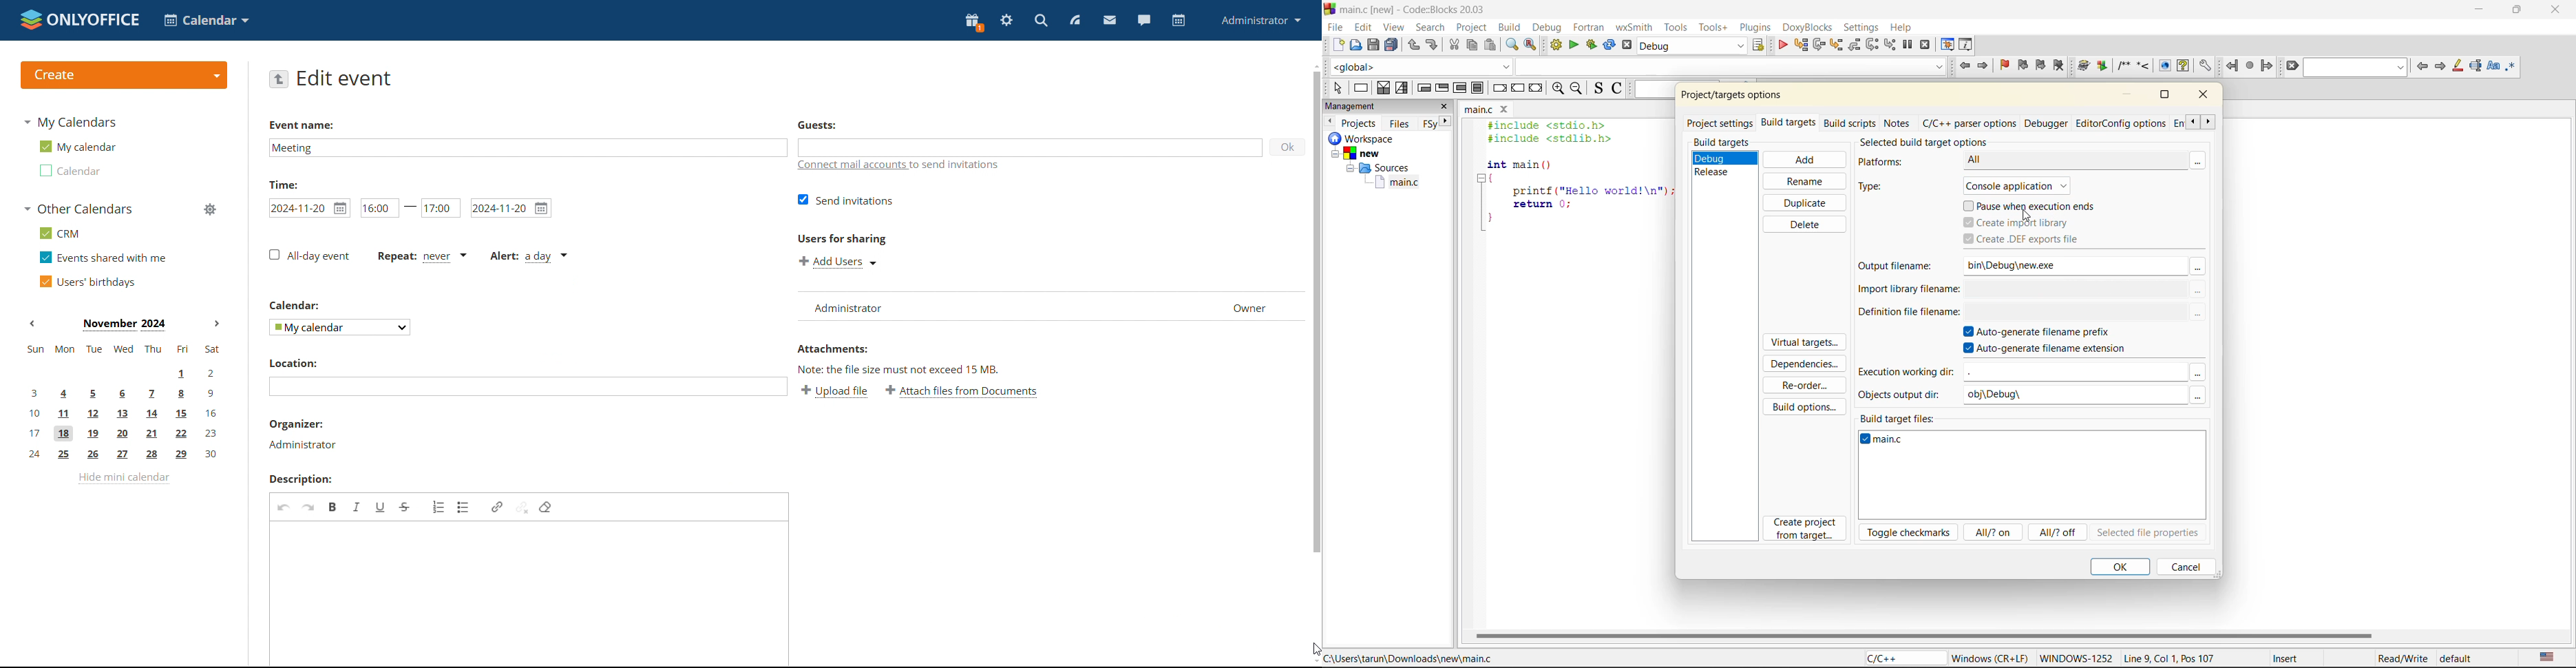 This screenshot has height=672, width=2576. What do you see at coordinates (2197, 395) in the screenshot?
I see `More` at bounding box center [2197, 395].